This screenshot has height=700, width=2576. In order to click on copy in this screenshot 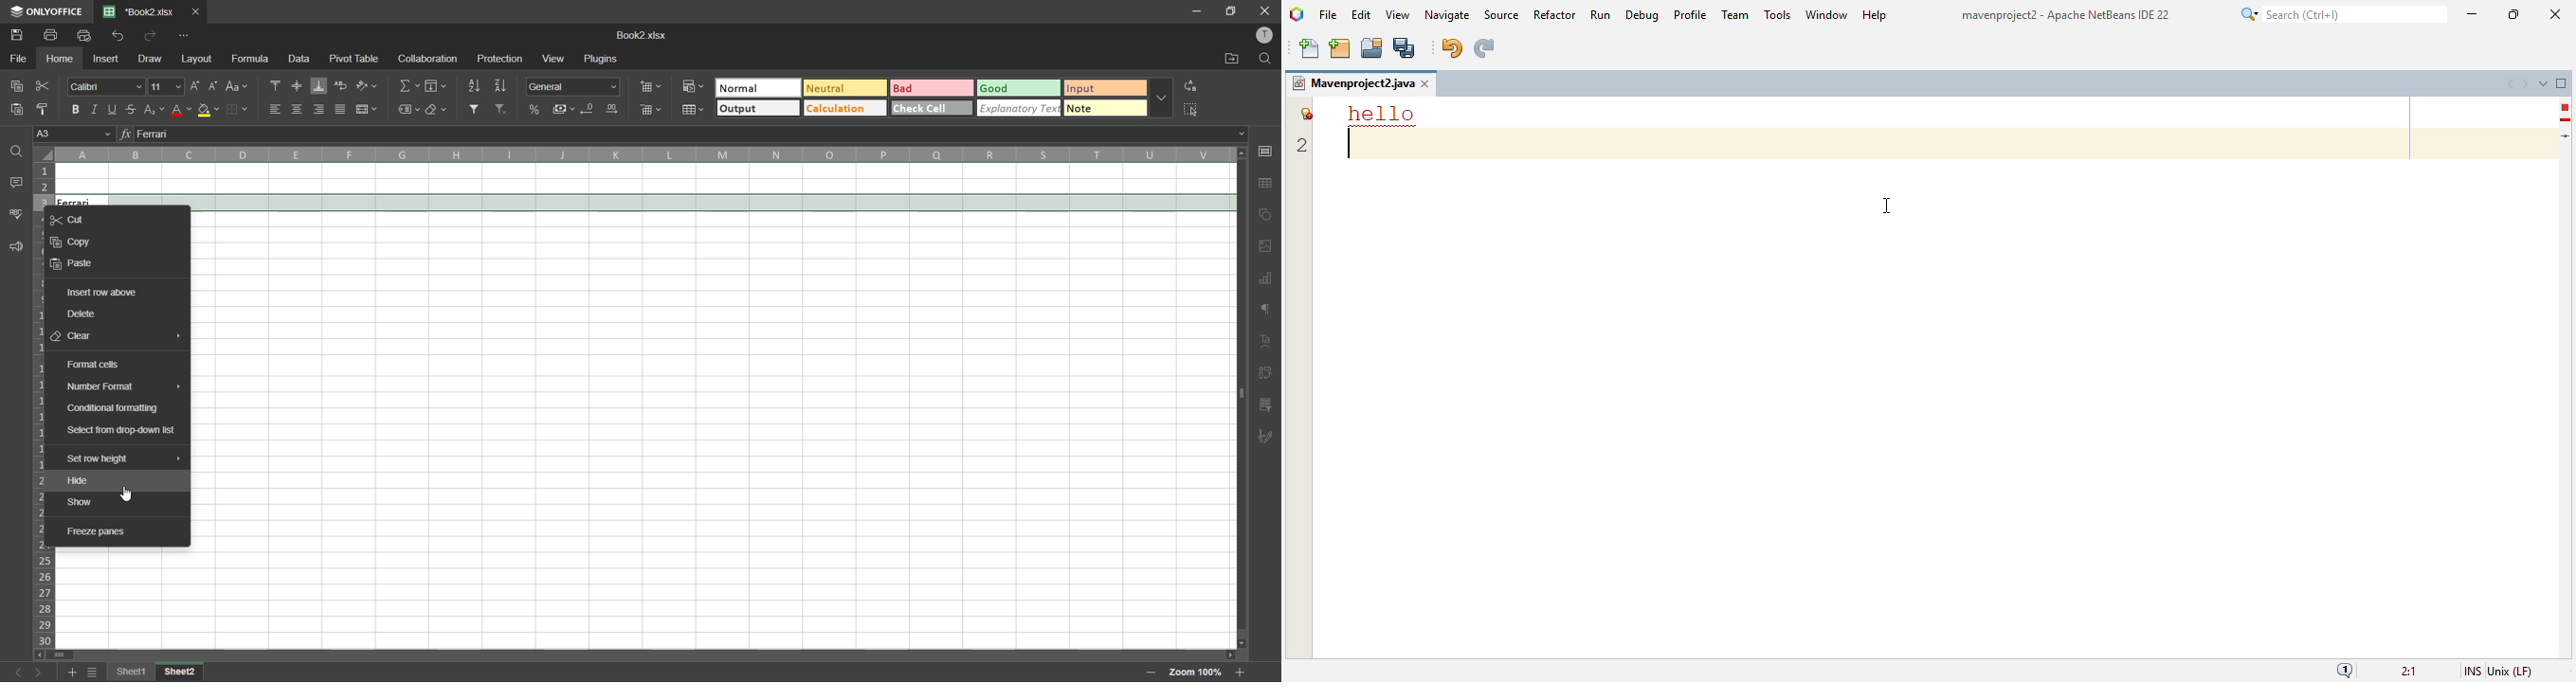, I will do `click(75, 243)`.